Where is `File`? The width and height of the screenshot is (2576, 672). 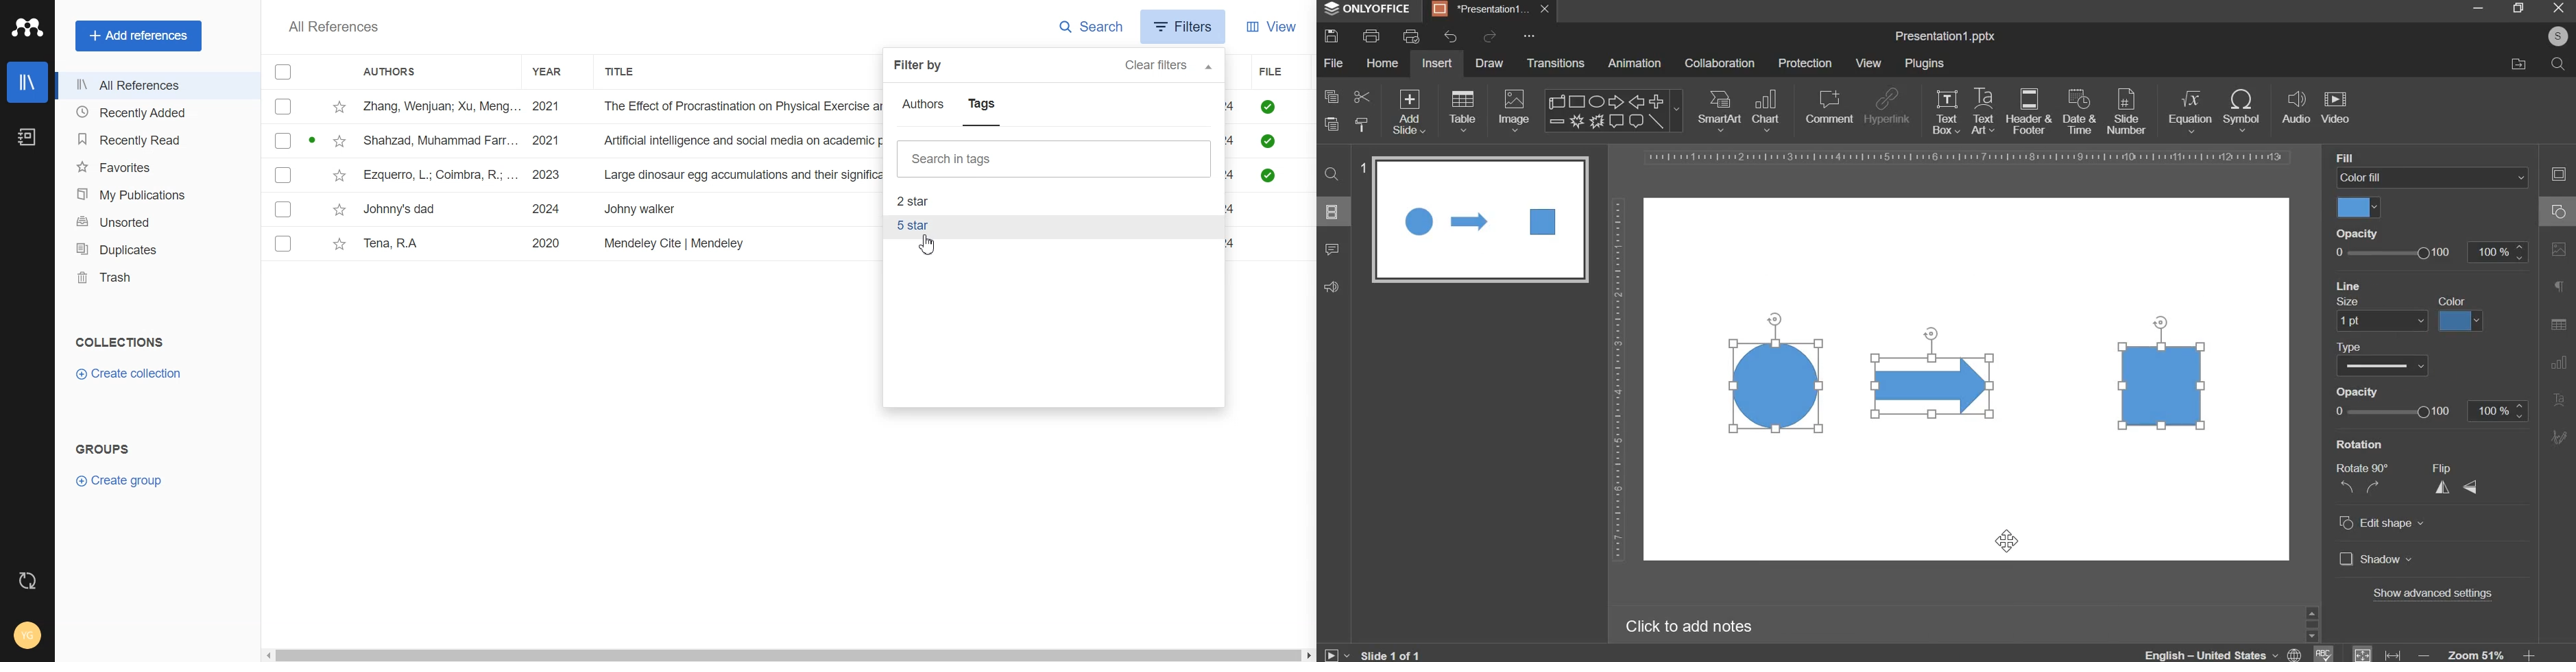
File is located at coordinates (571, 175).